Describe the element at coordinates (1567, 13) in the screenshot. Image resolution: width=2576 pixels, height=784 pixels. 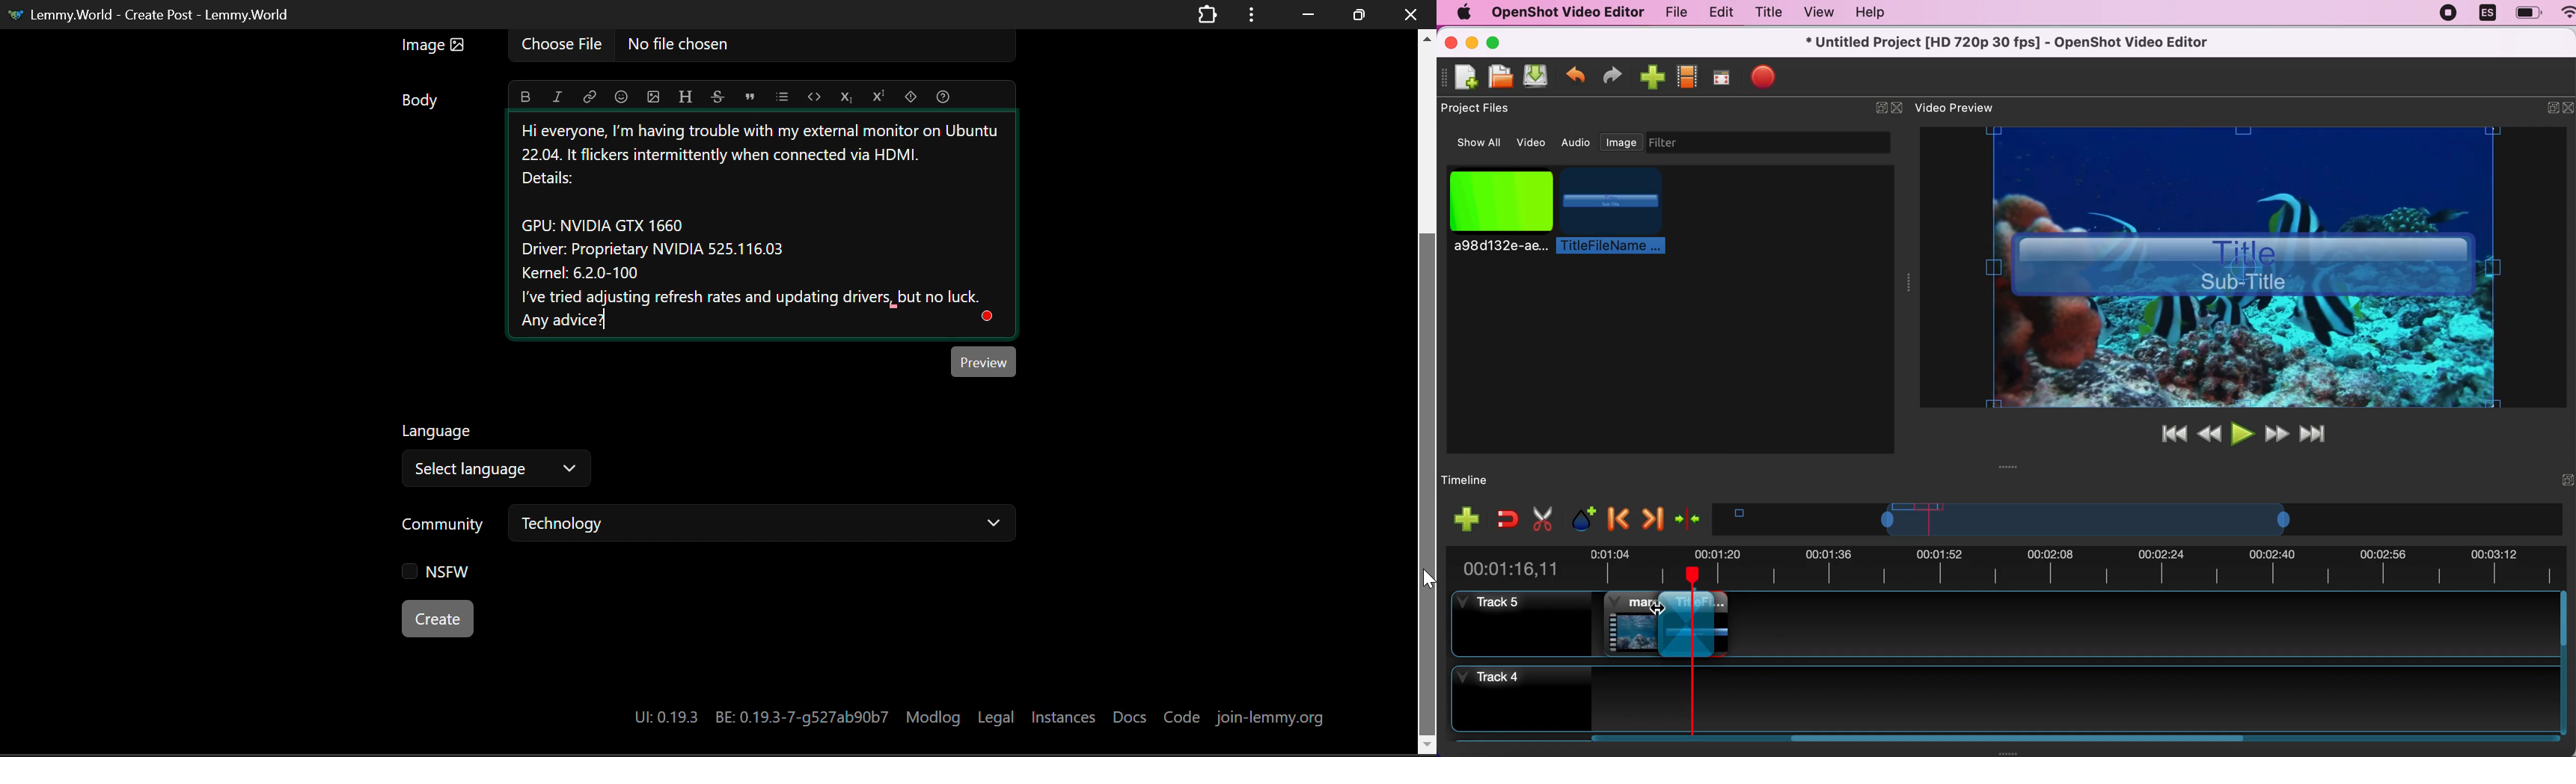
I see `openshot video editor` at that location.